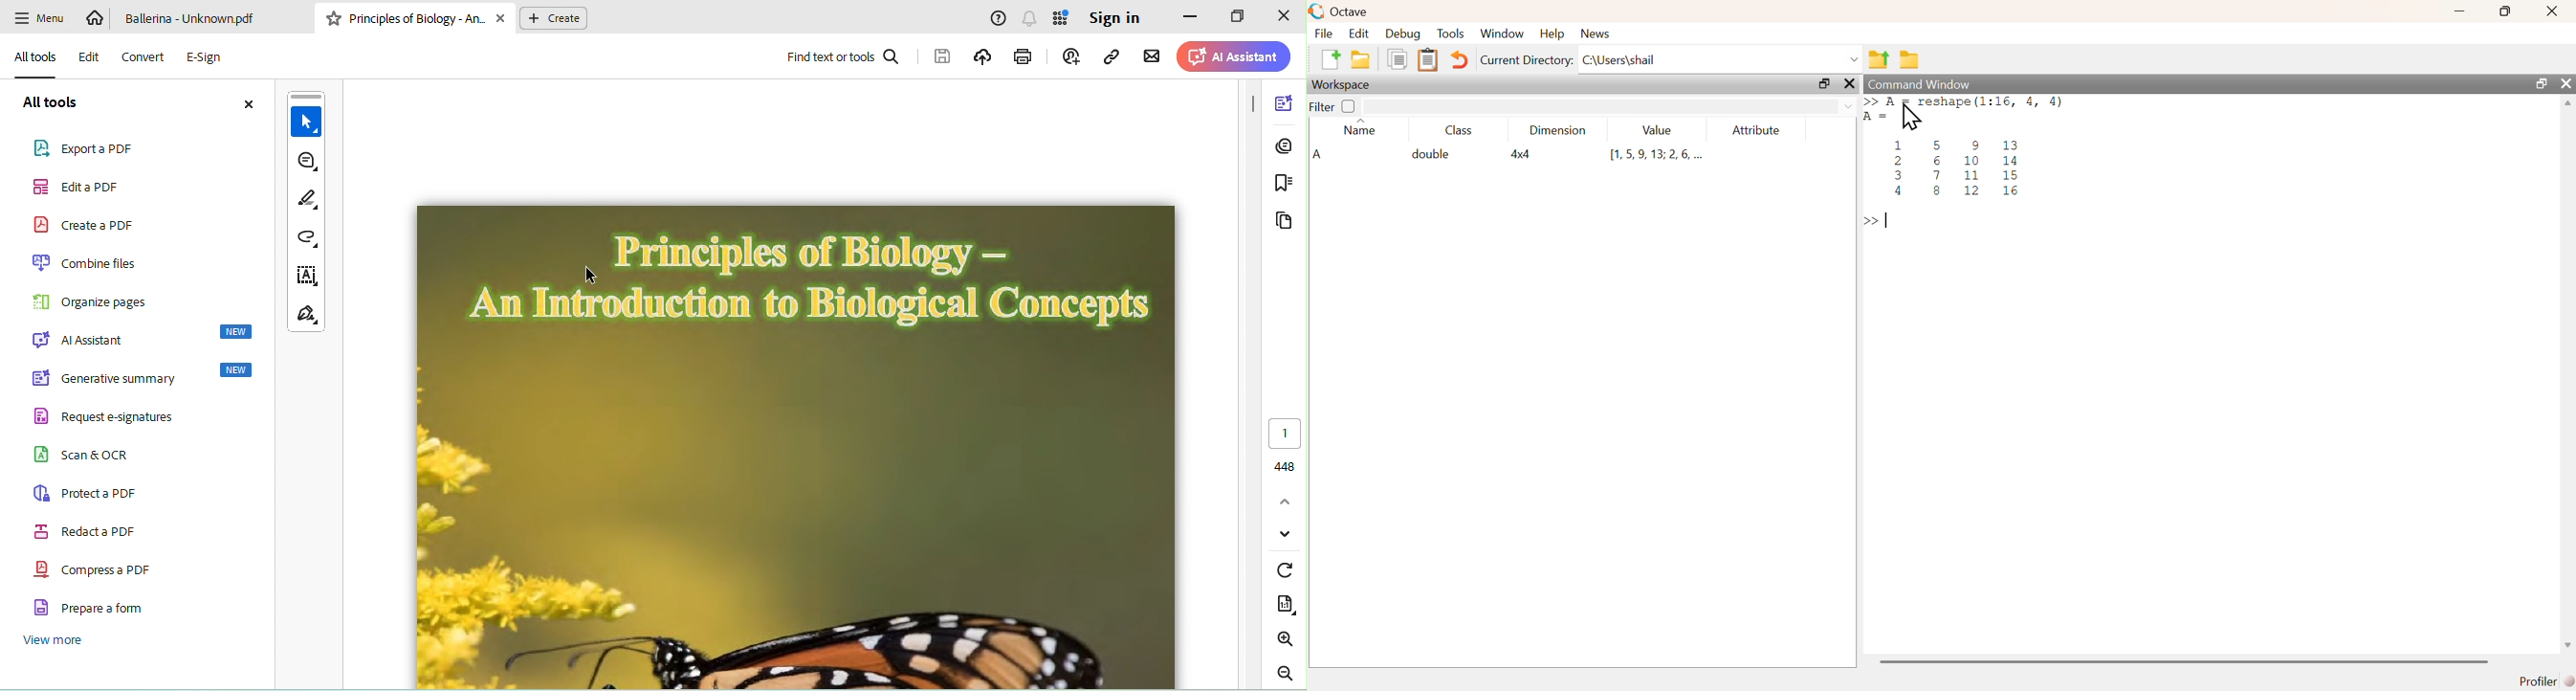 The height and width of the screenshot is (700, 2576). What do you see at coordinates (597, 276) in the screenshot?
I see `cursor` at bounding box center [597, 276].